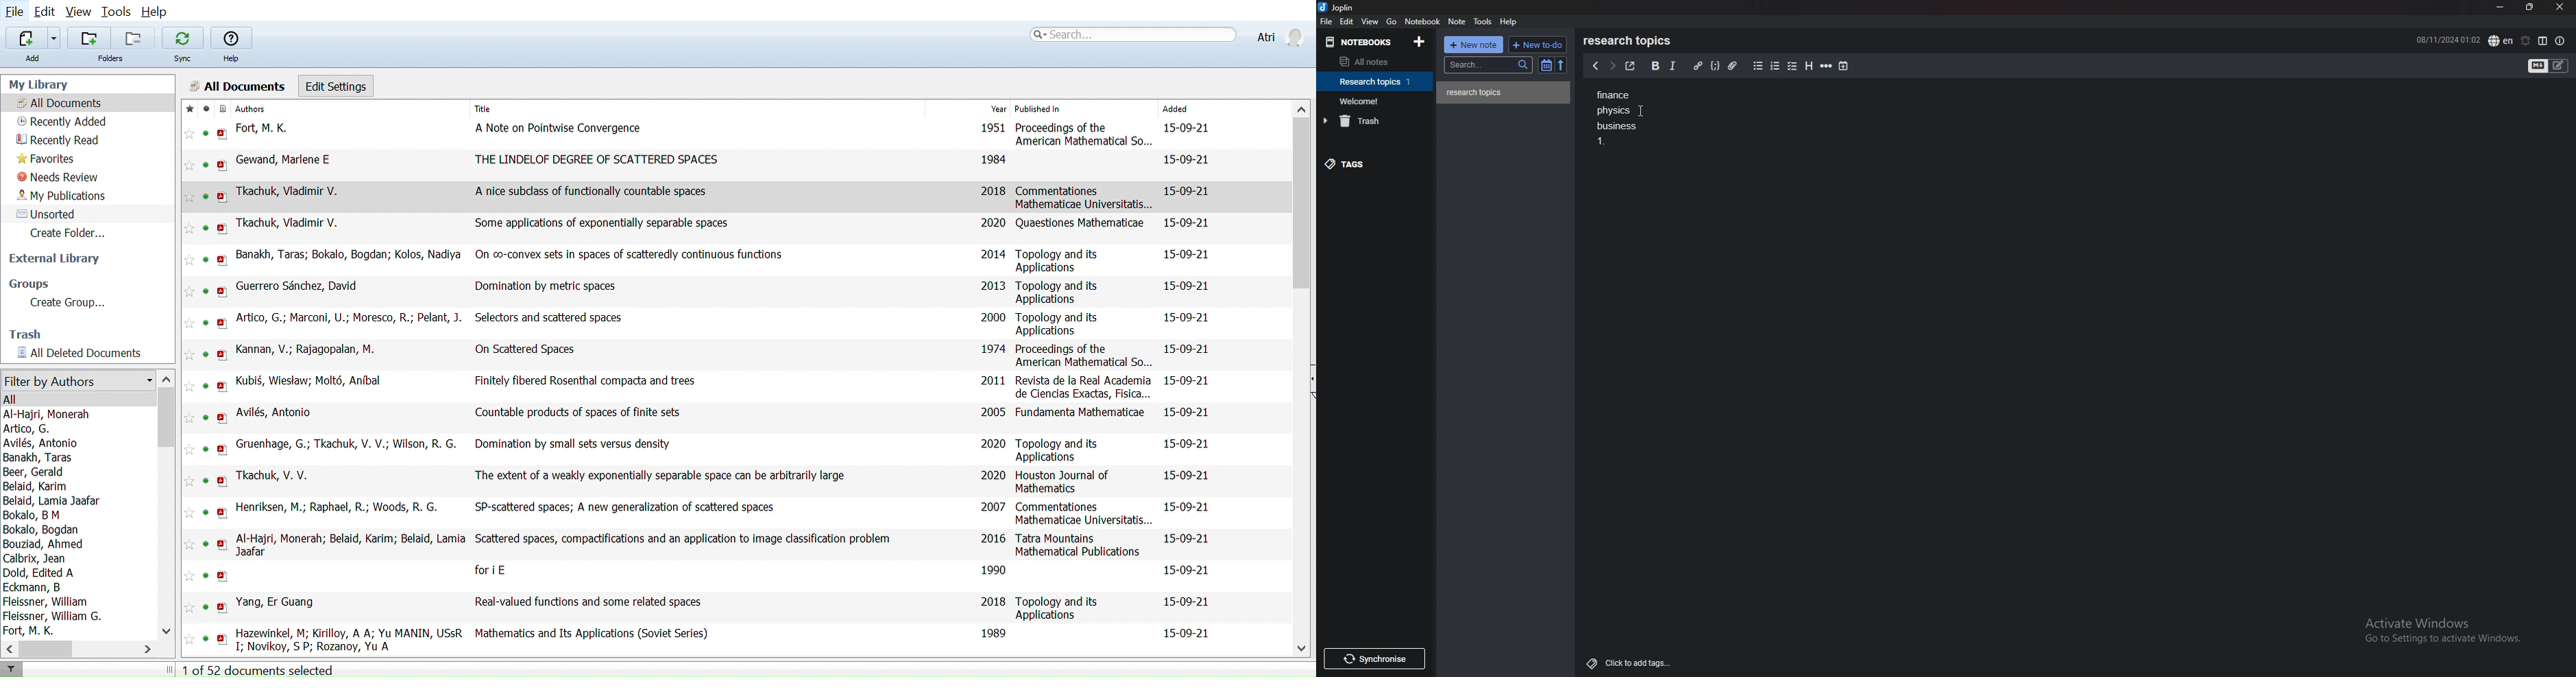  Describe the element at coordinates (1060, 449) in the screenshot. I see `Topology and its Applications` at that location.